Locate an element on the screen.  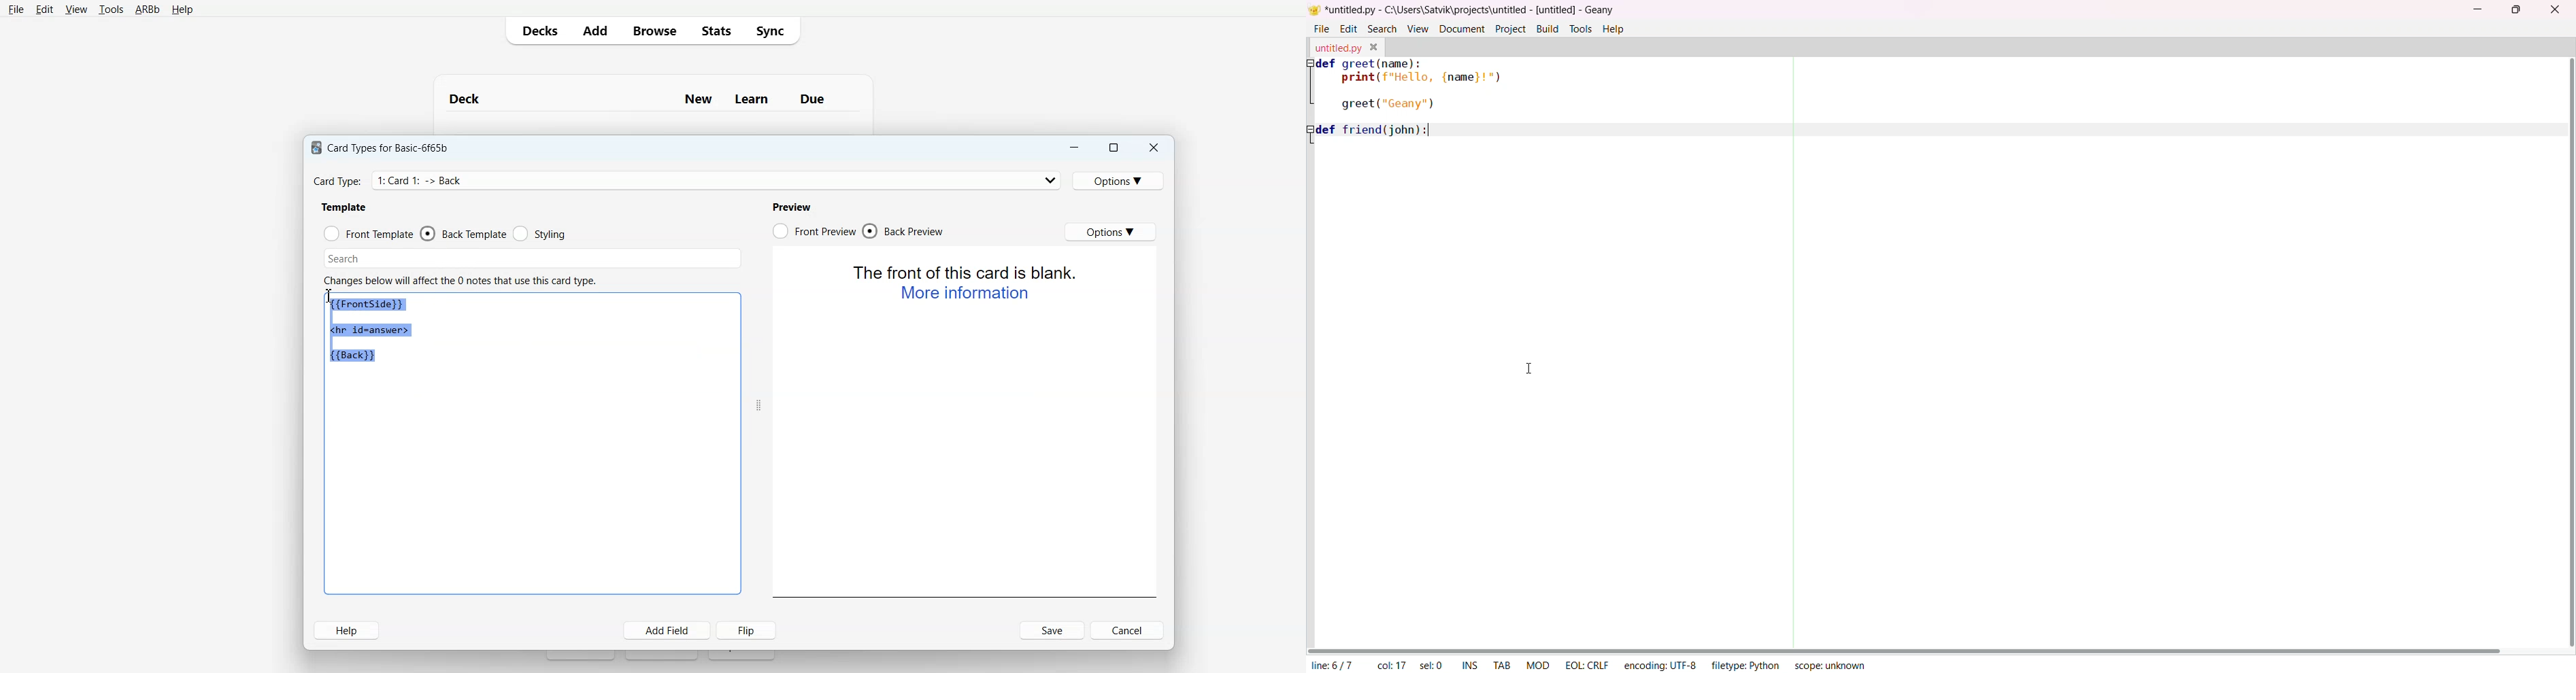
Close is located at coordinates (1154, 147).